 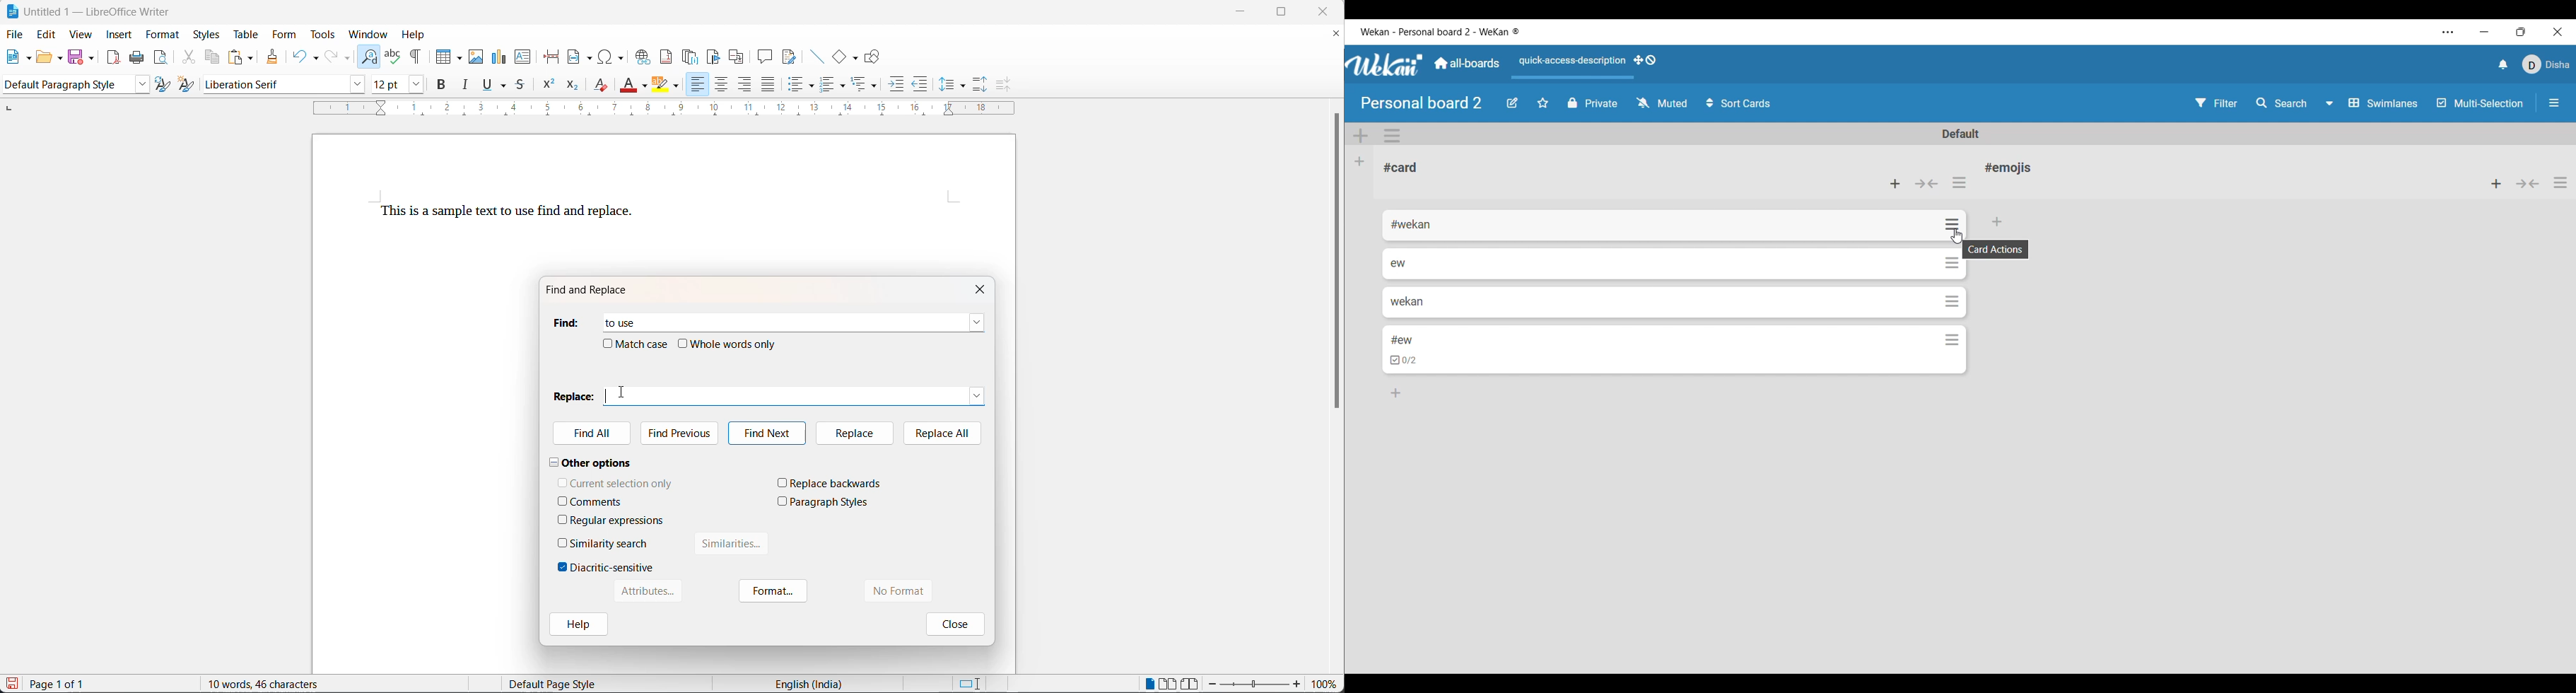 I want to click on paragraph styles, so click(x=830, y=502).